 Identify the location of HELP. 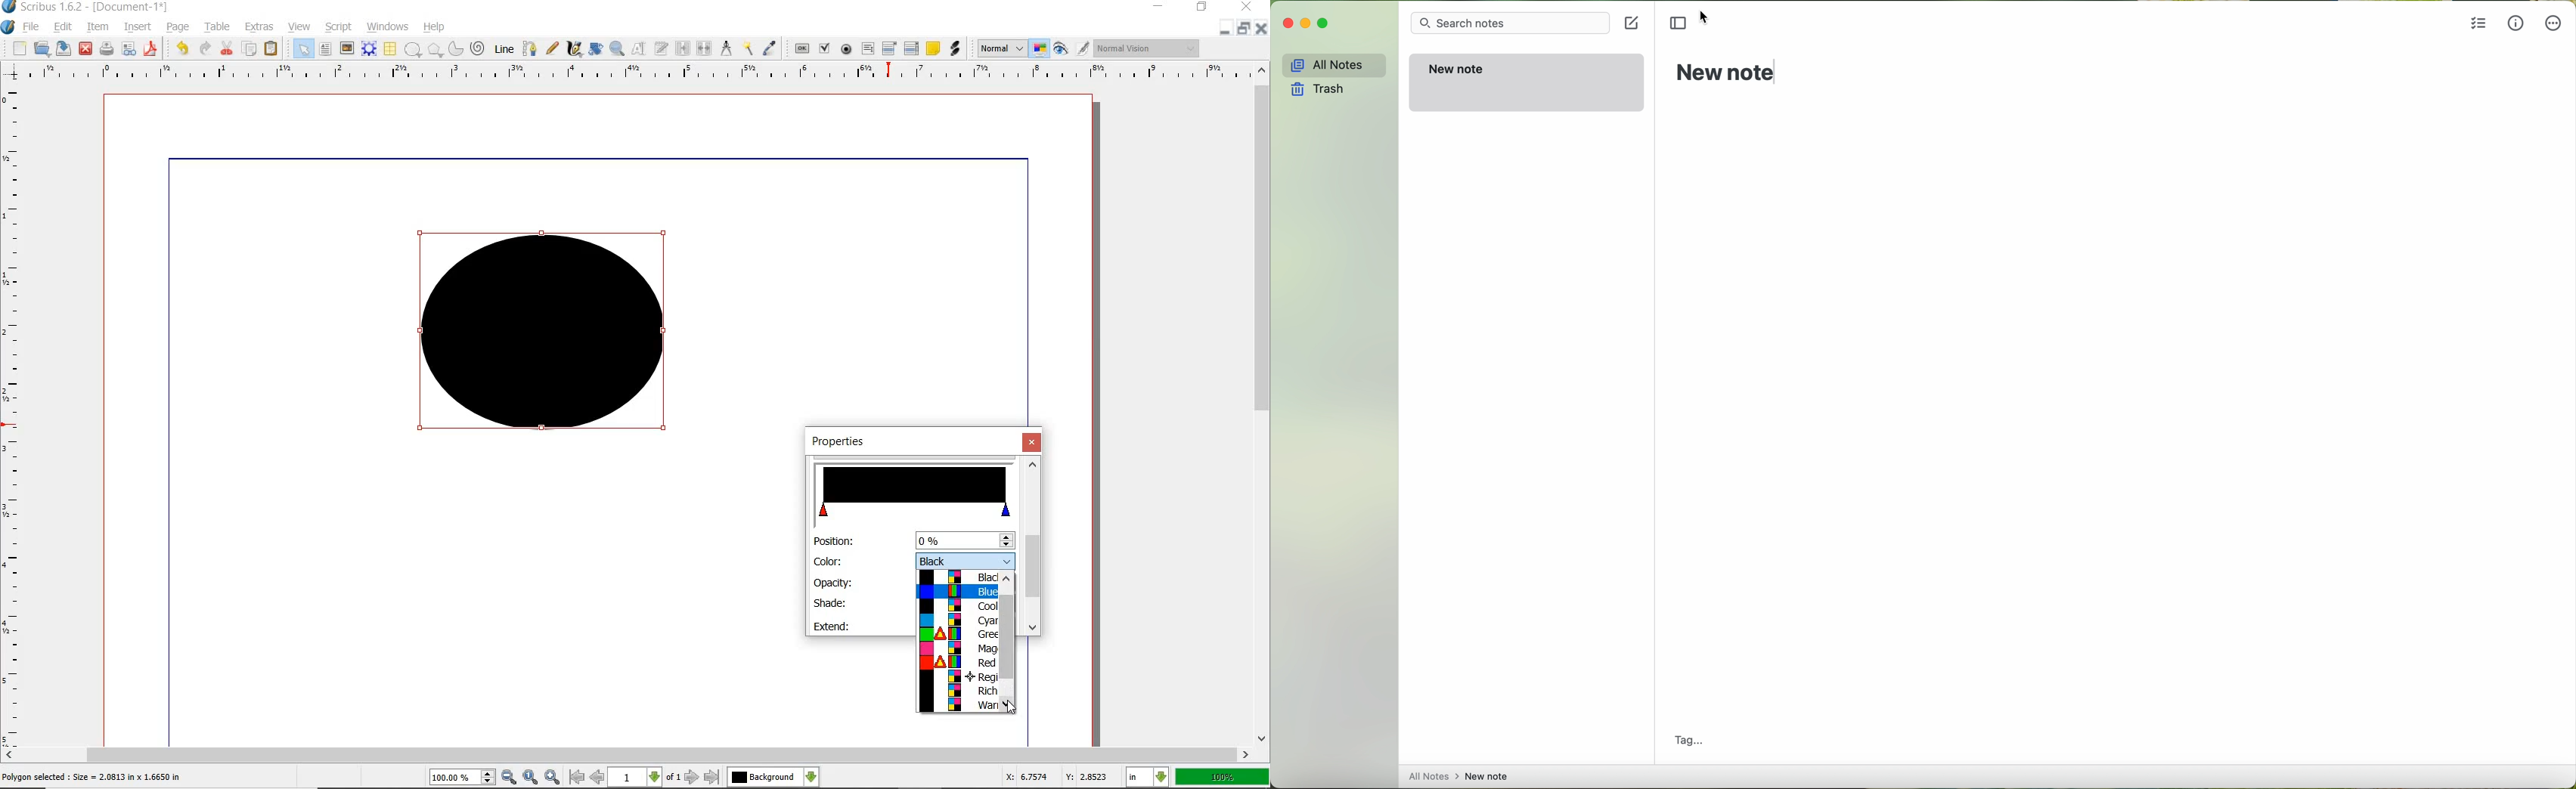
(437, 26).